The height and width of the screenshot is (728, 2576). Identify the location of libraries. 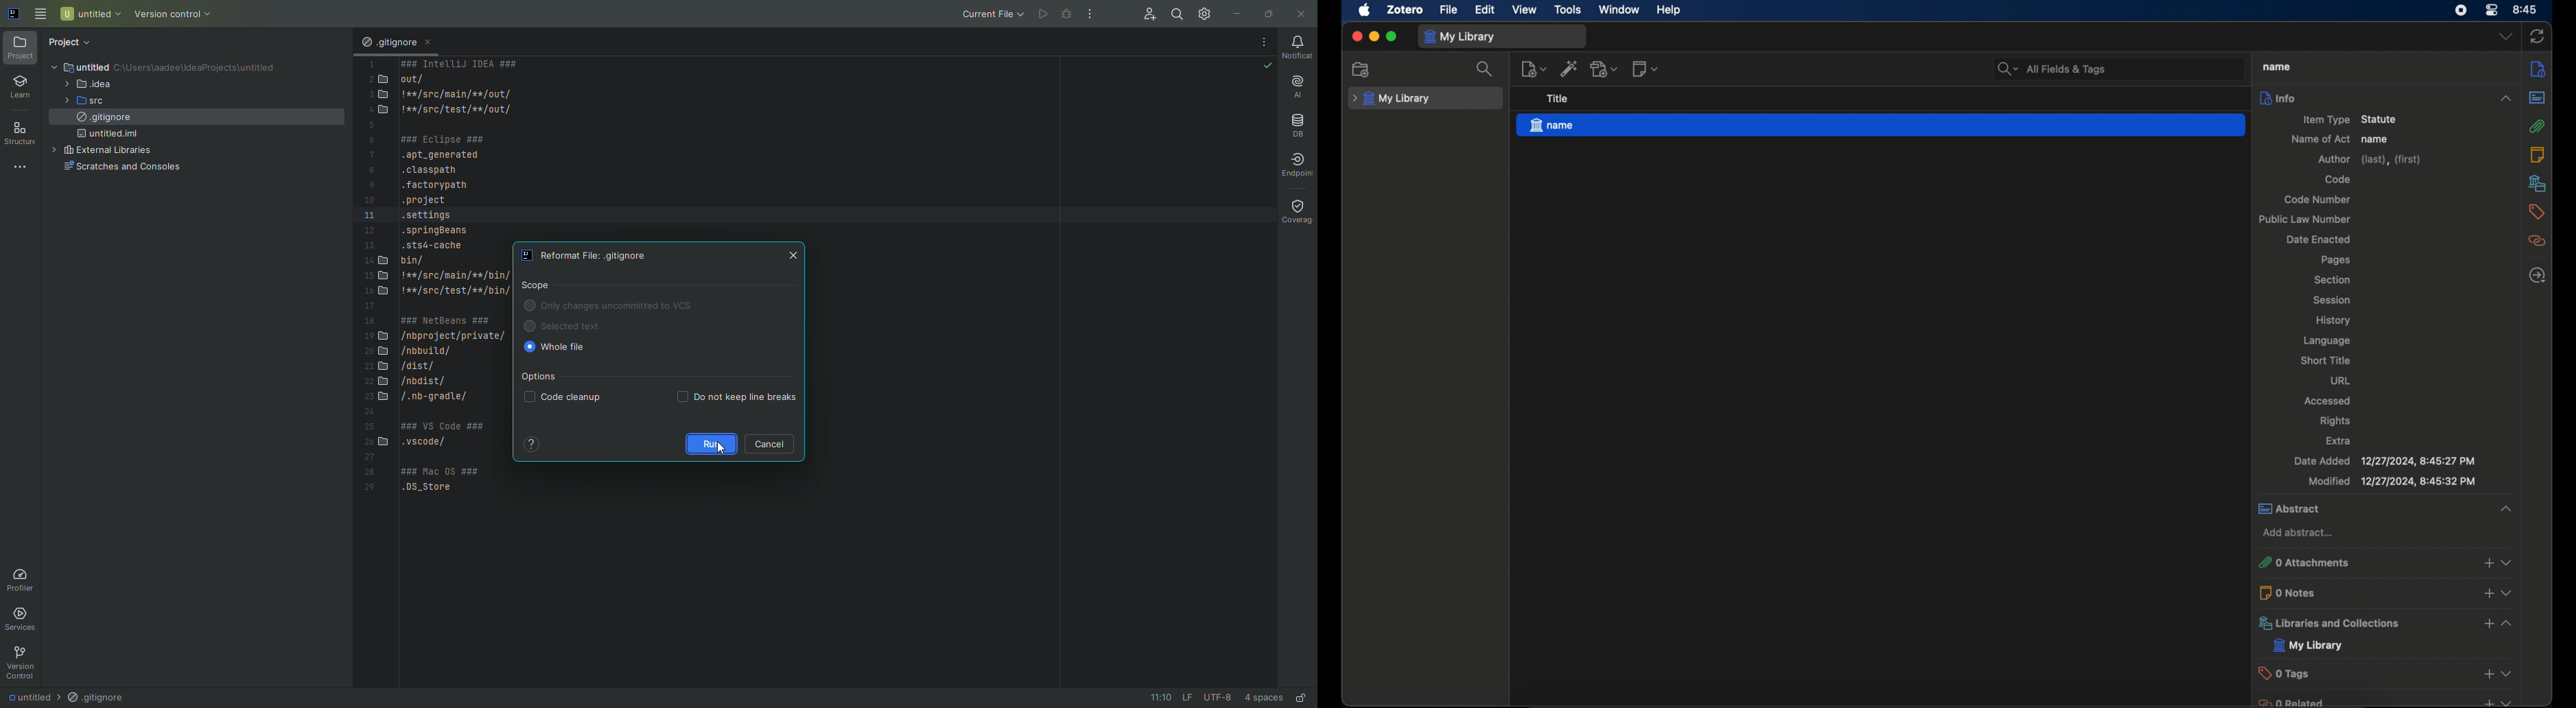
(2363, 623).